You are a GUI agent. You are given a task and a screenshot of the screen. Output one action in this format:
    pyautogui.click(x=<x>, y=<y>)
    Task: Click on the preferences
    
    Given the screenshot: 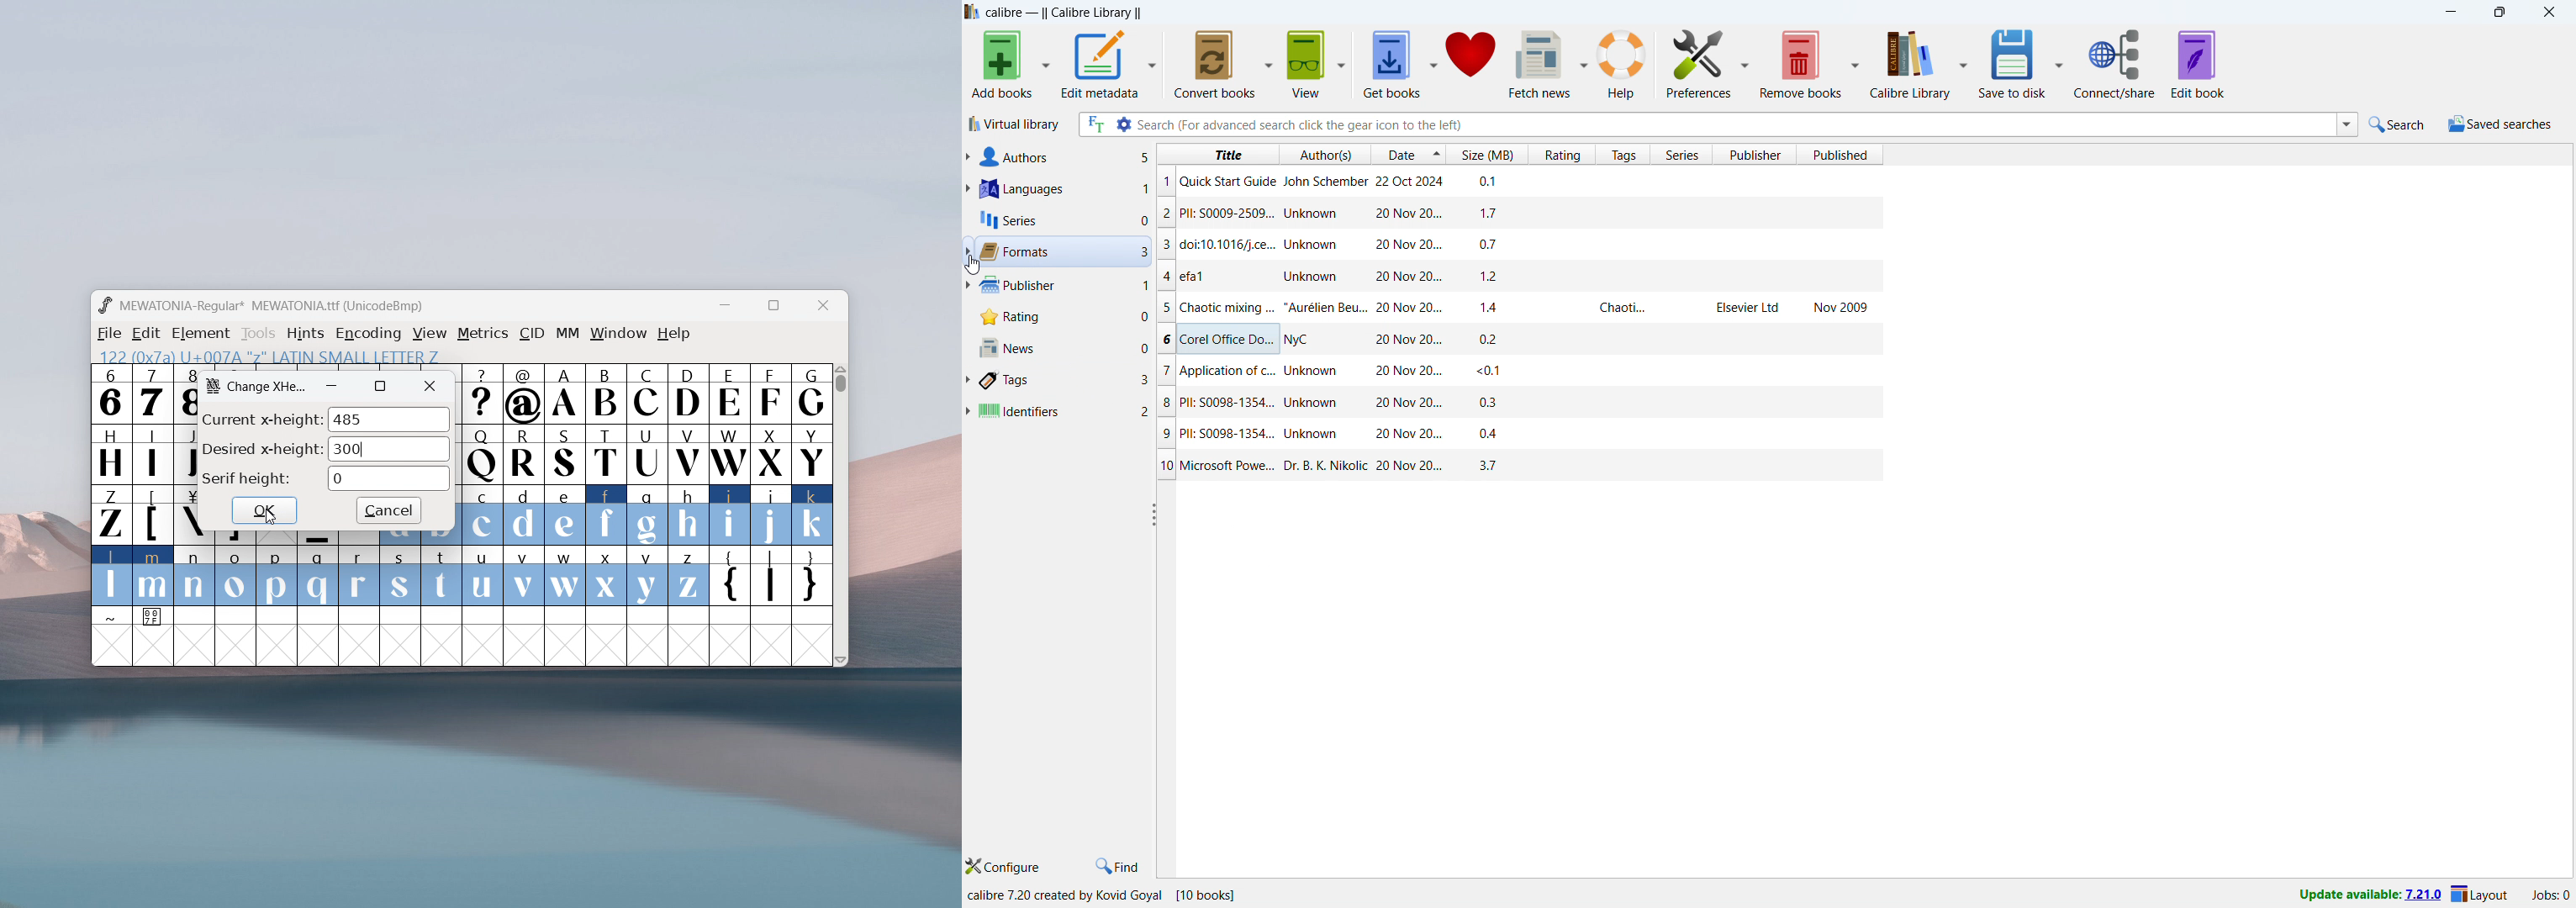 What is the action you would take?
    pyautogui.click(x=1698, y=62)
    